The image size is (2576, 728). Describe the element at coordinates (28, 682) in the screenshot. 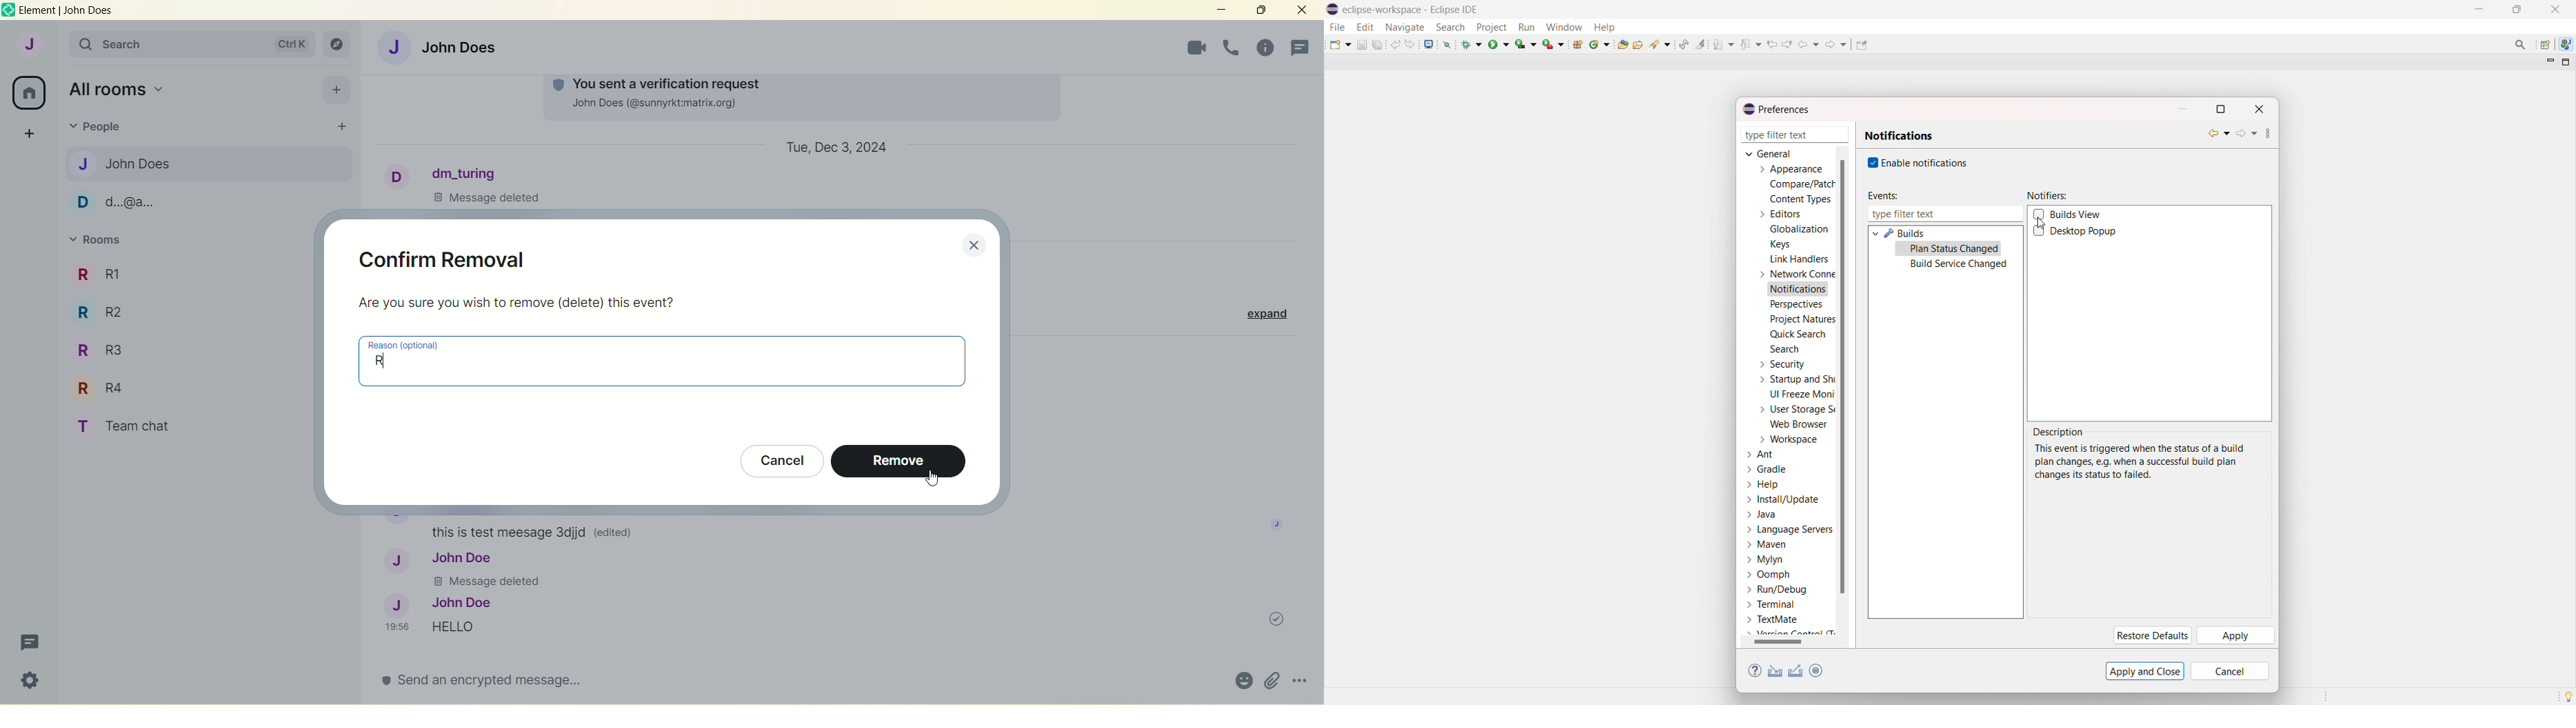

I see `quick settings` at that location.